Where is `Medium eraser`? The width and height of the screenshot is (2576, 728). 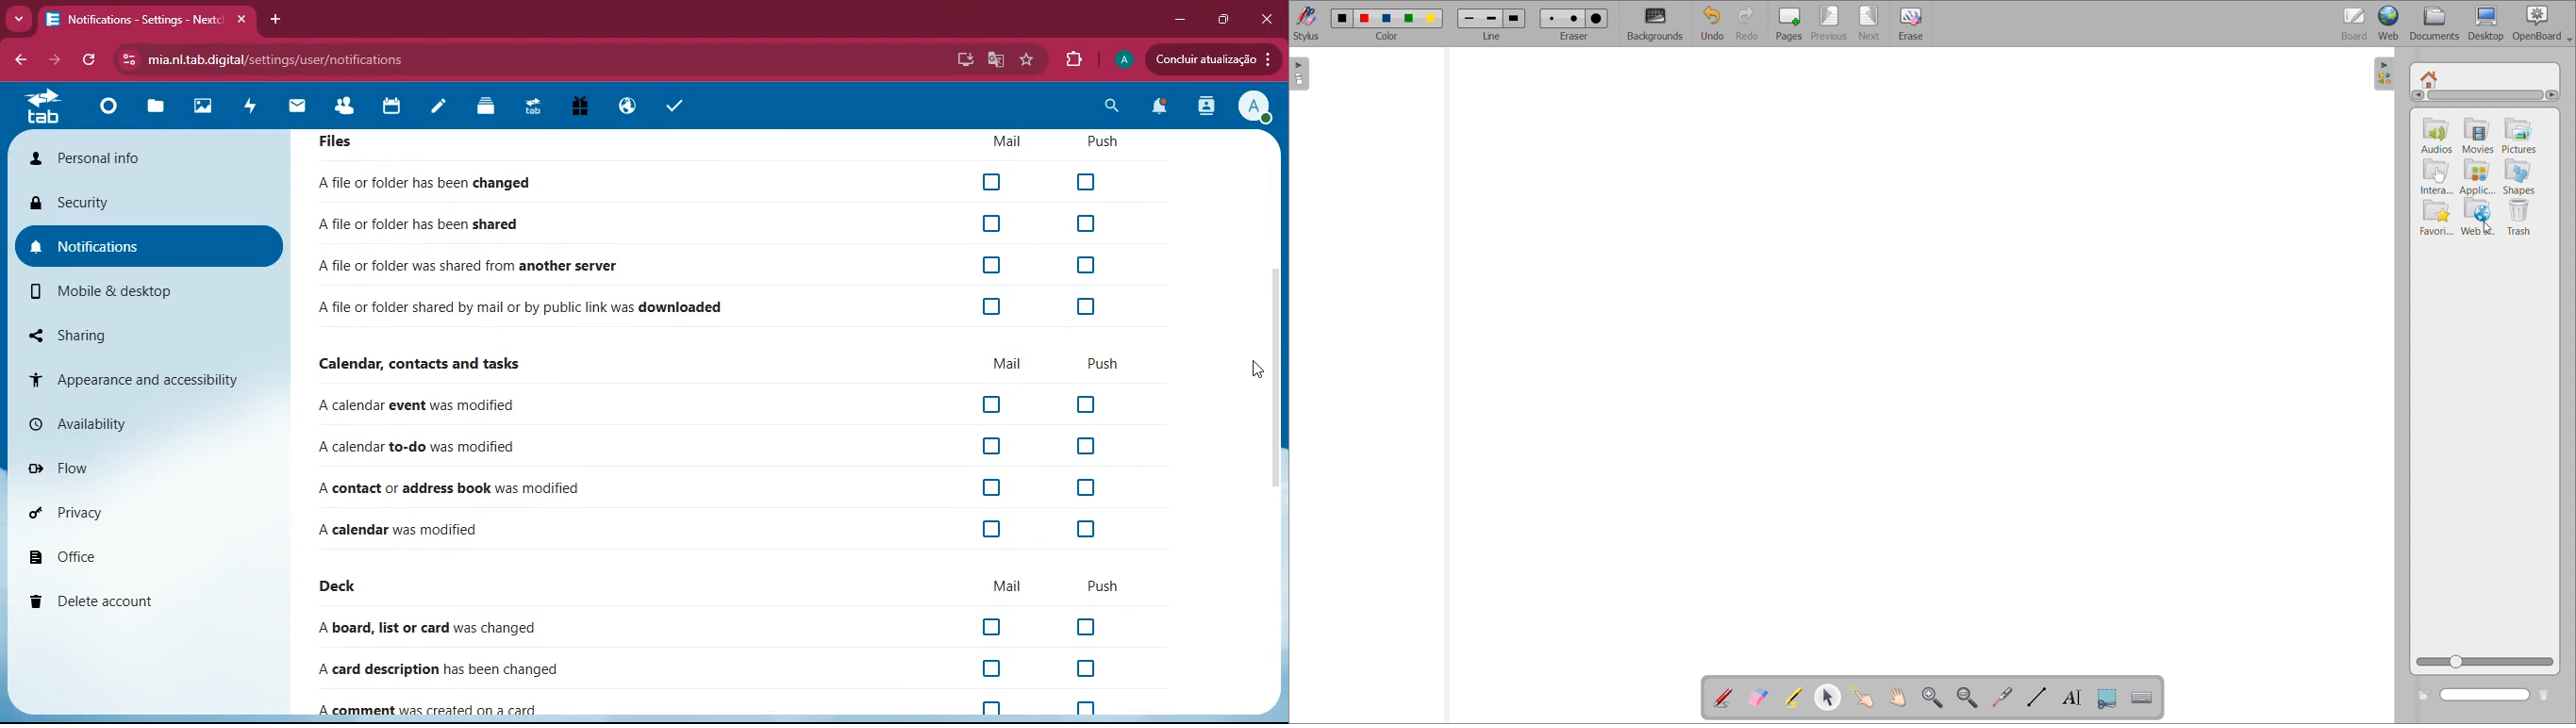 Medium eraser is located at coordinates (1573, 17).